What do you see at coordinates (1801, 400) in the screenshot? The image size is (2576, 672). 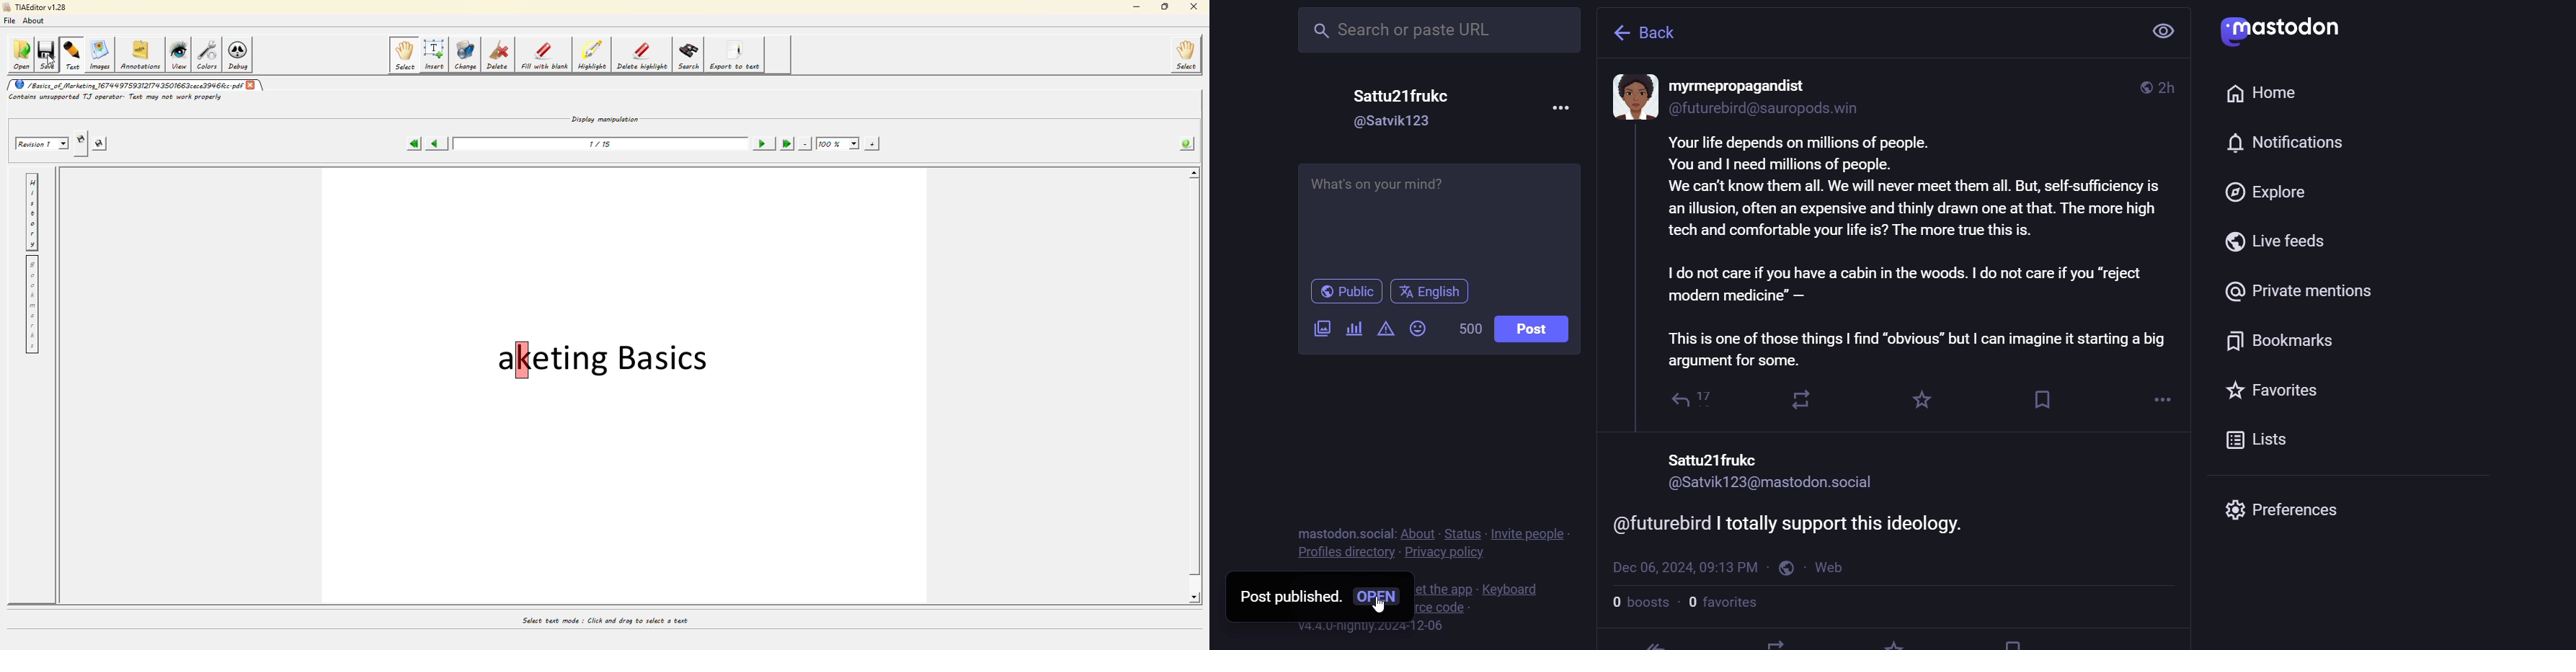 I see `boost` at bounding box center [1801, 400].